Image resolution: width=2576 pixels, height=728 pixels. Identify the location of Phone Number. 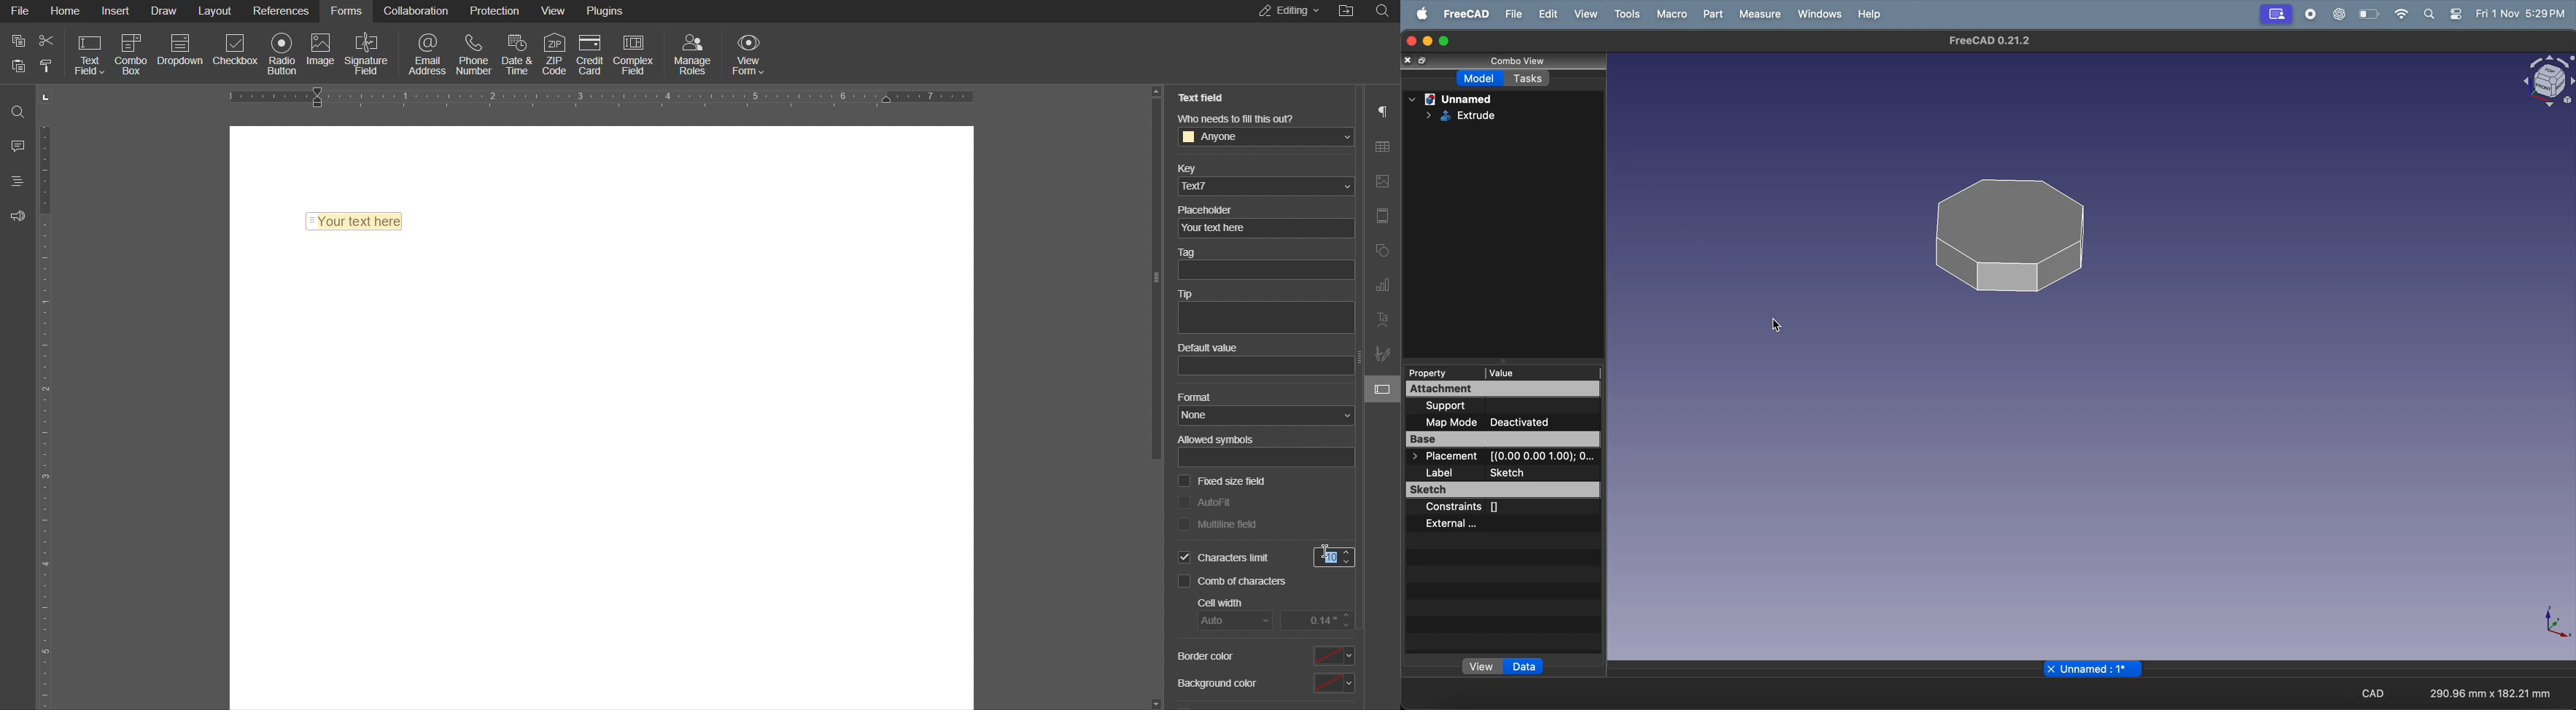
(477, 53).